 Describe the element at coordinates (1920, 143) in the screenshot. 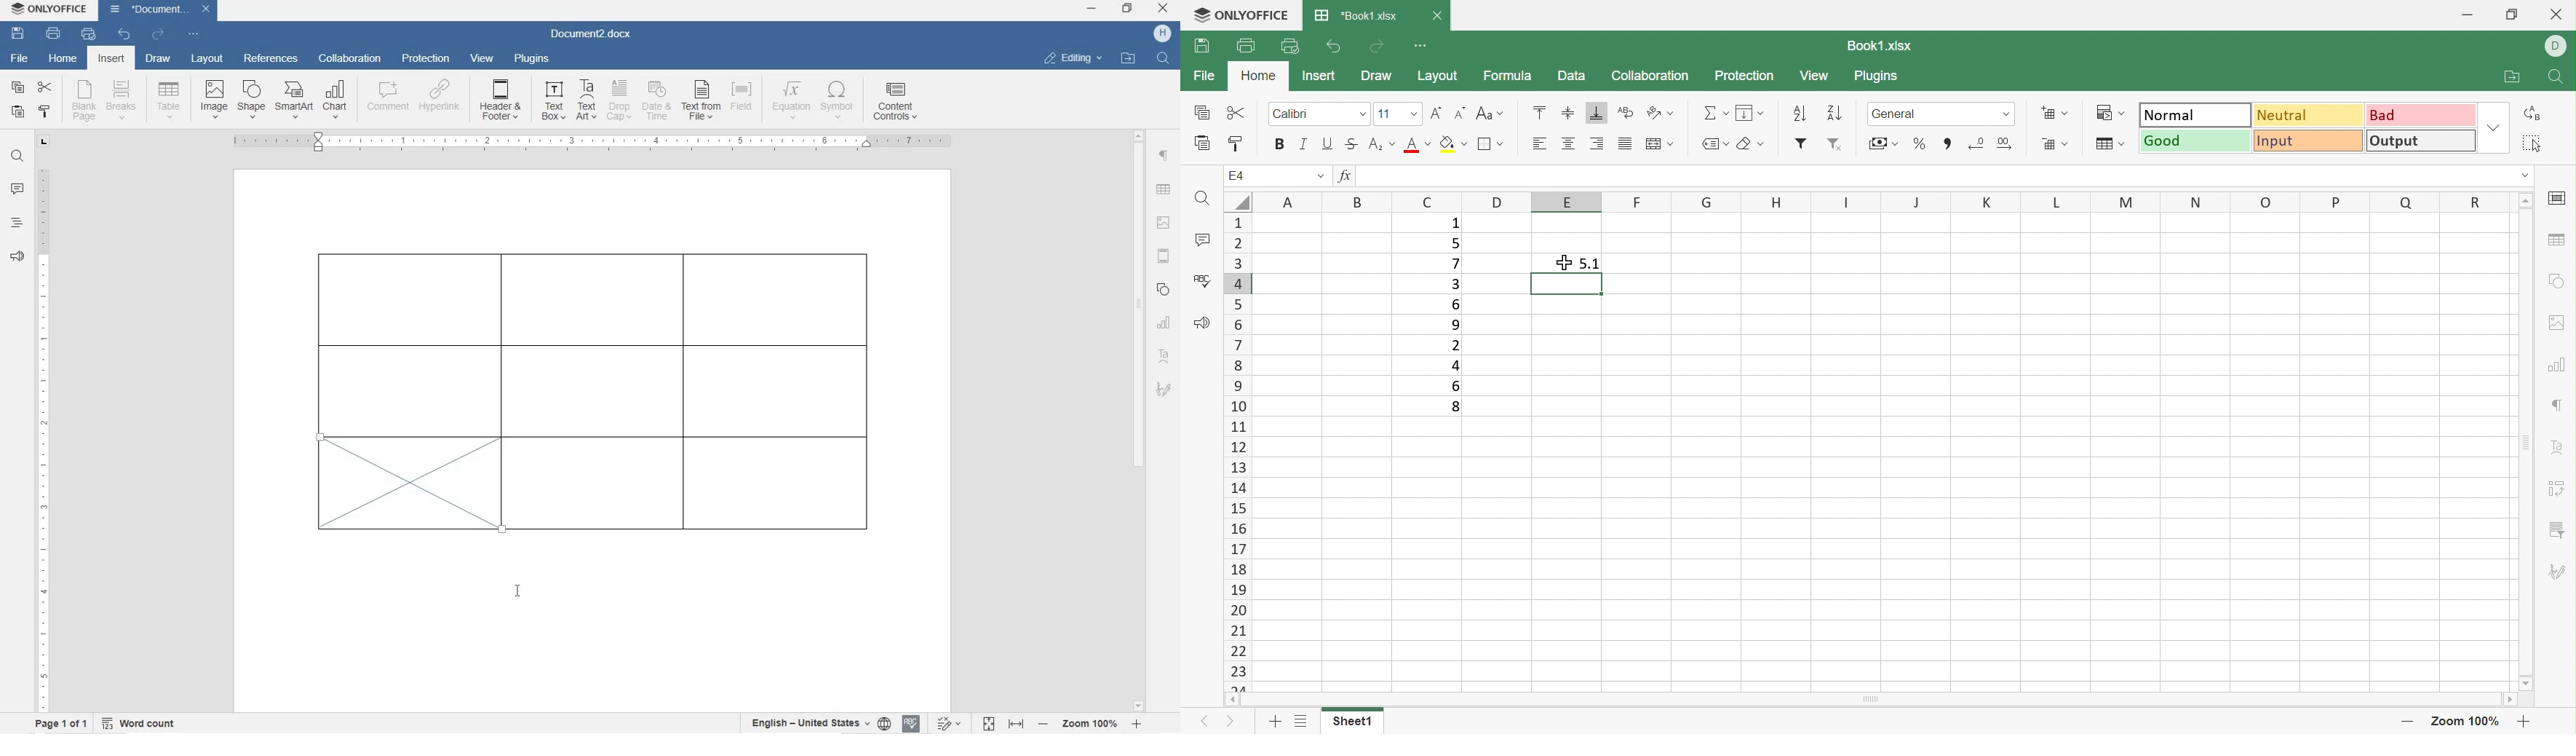

I see `Percent style` at that location.